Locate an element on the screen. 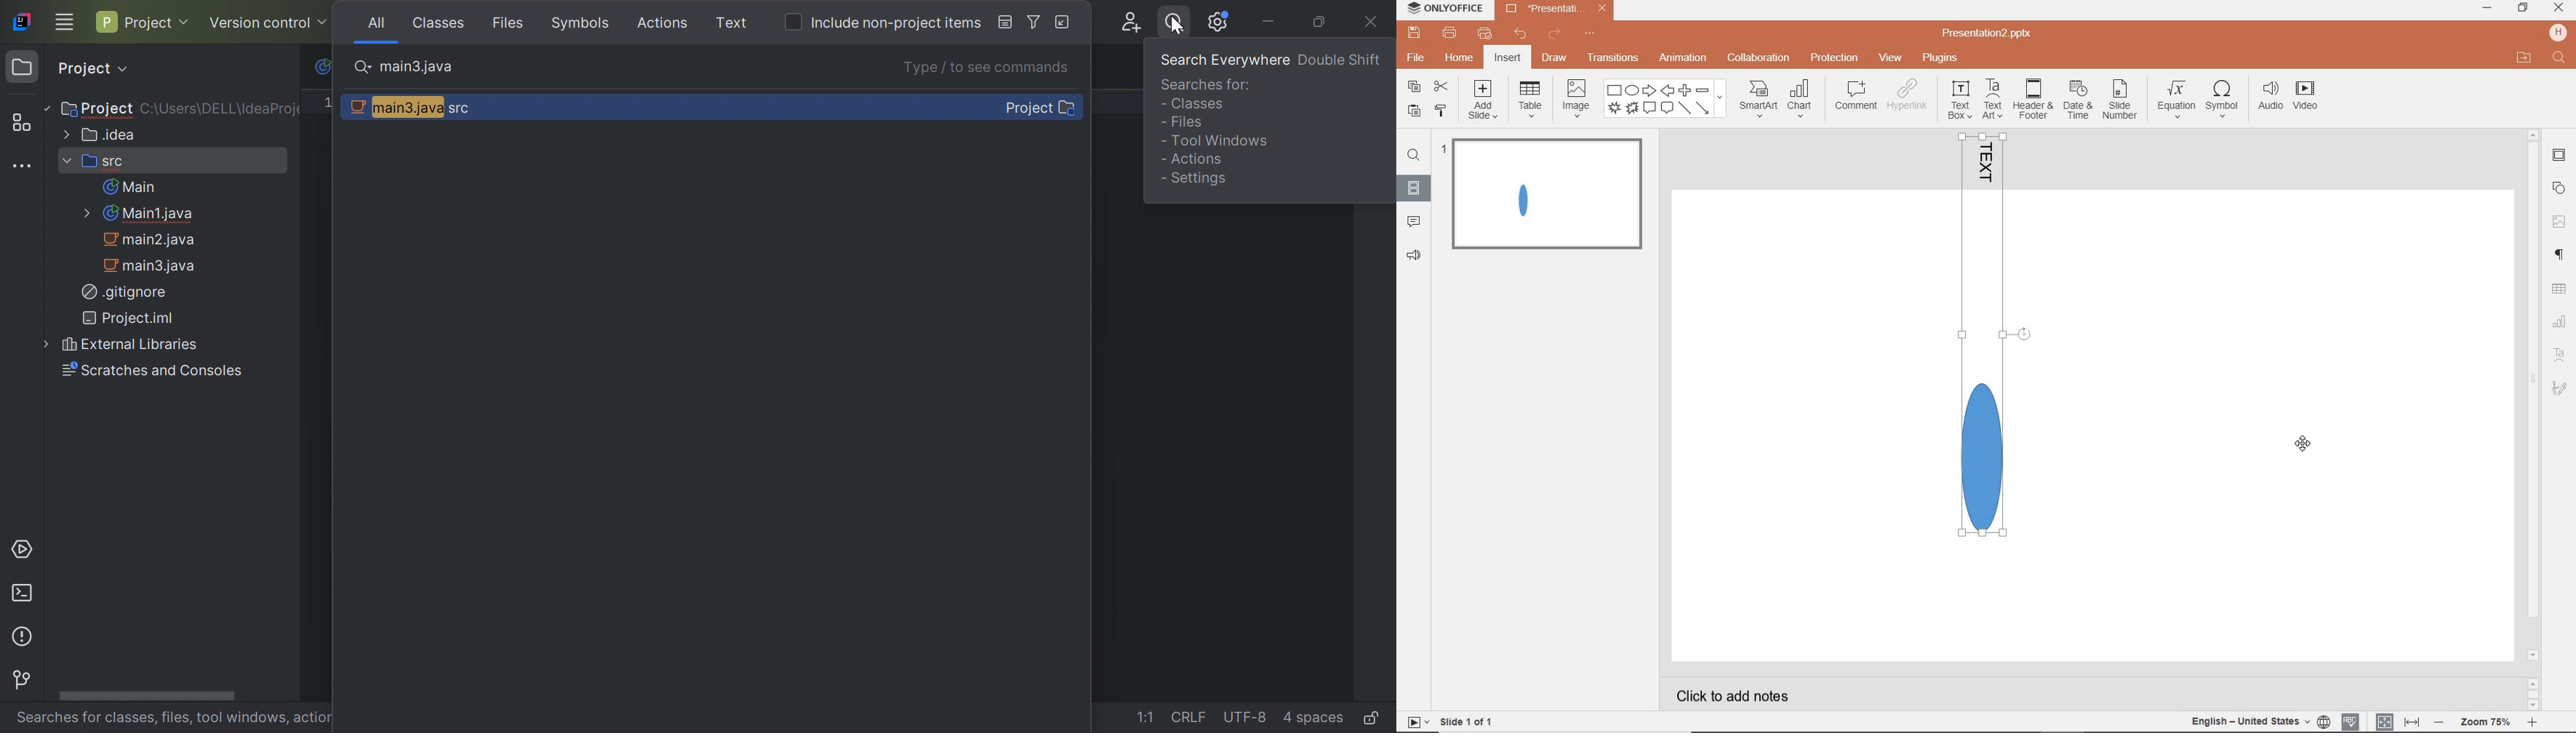  insert is located at coordinates (1509, 58).